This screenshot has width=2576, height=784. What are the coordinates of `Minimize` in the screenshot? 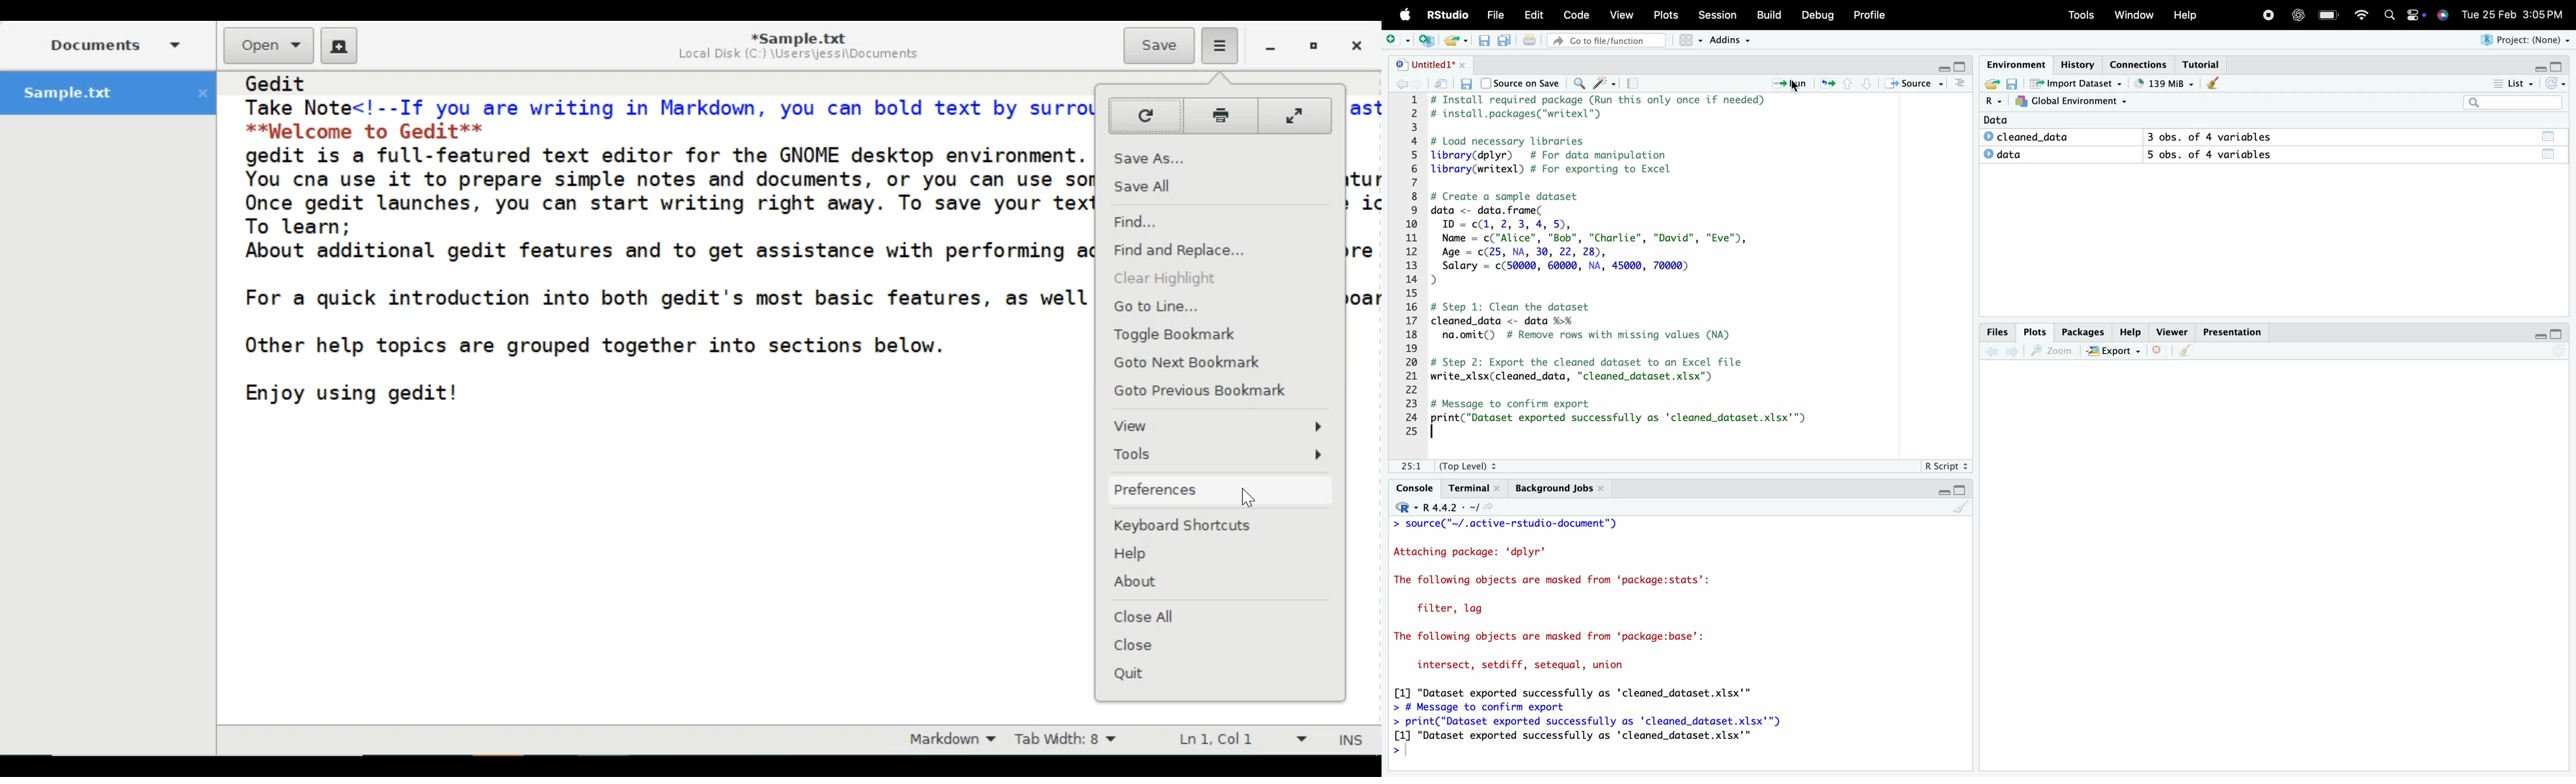 It's located at (2542, 335).